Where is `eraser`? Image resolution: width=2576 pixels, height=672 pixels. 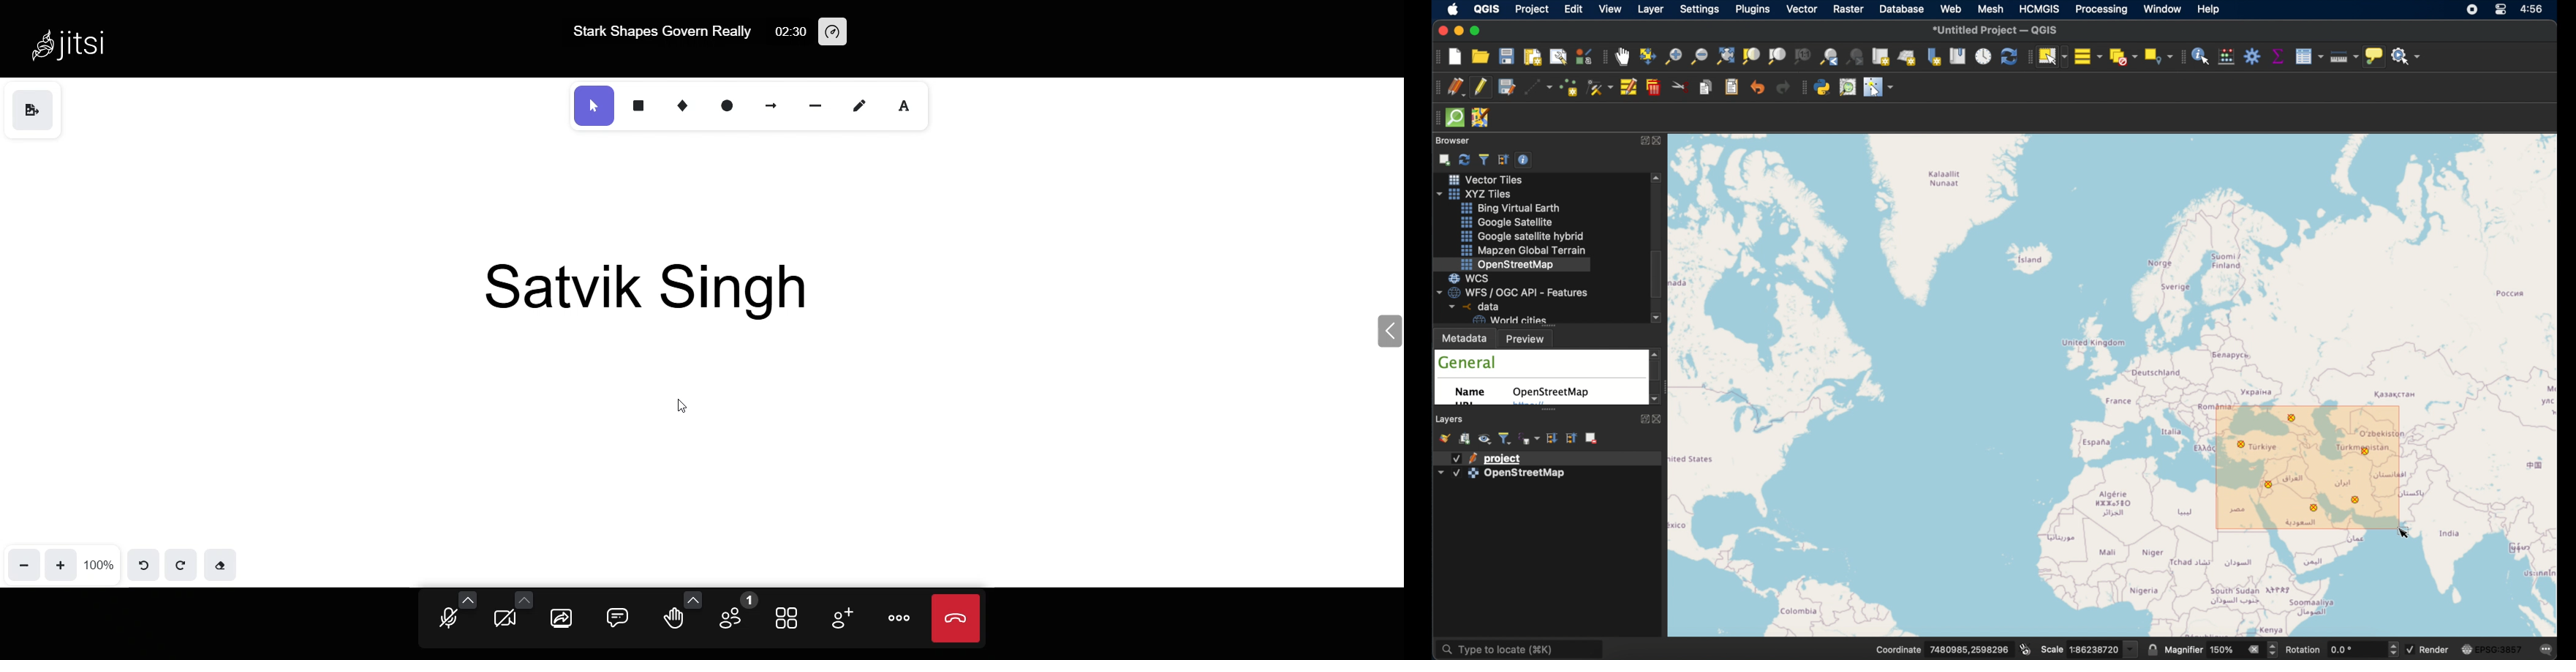 eraser is located at coordinates (220, 563).